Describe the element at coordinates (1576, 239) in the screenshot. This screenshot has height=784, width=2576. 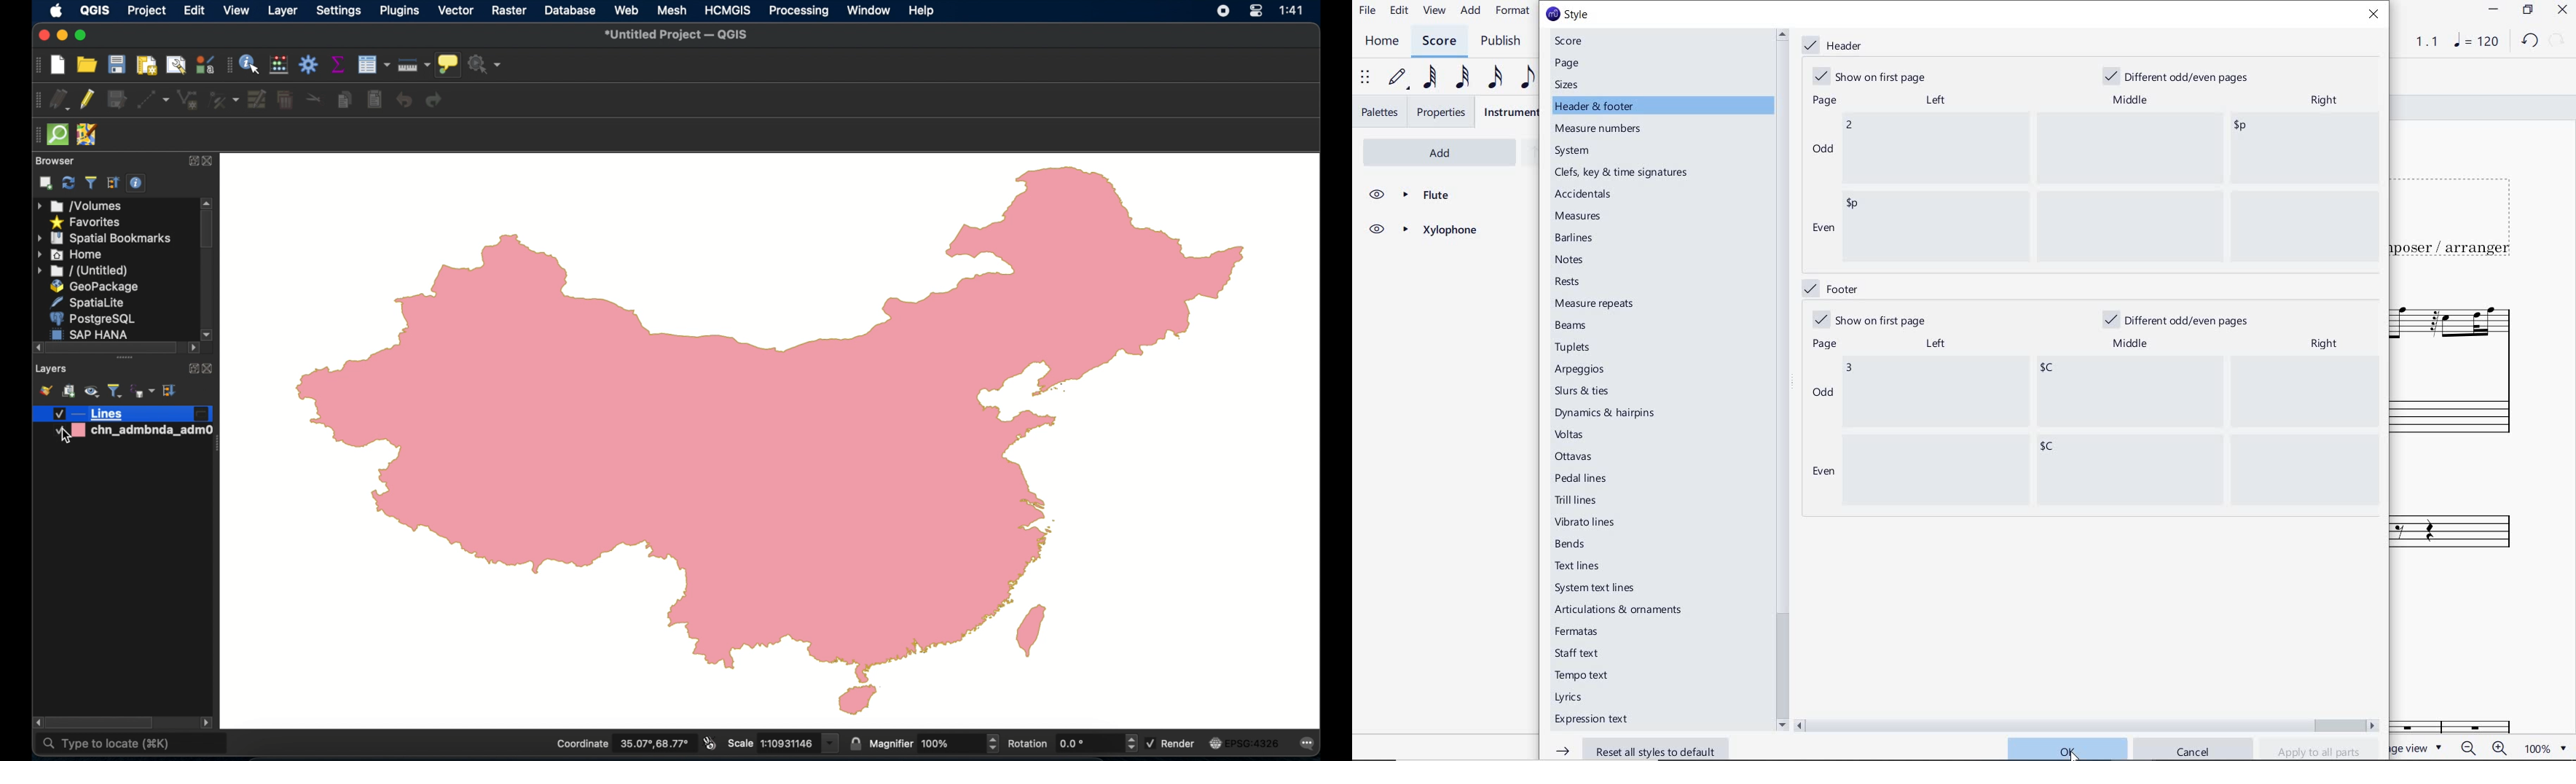
I see `barlines` at that location.